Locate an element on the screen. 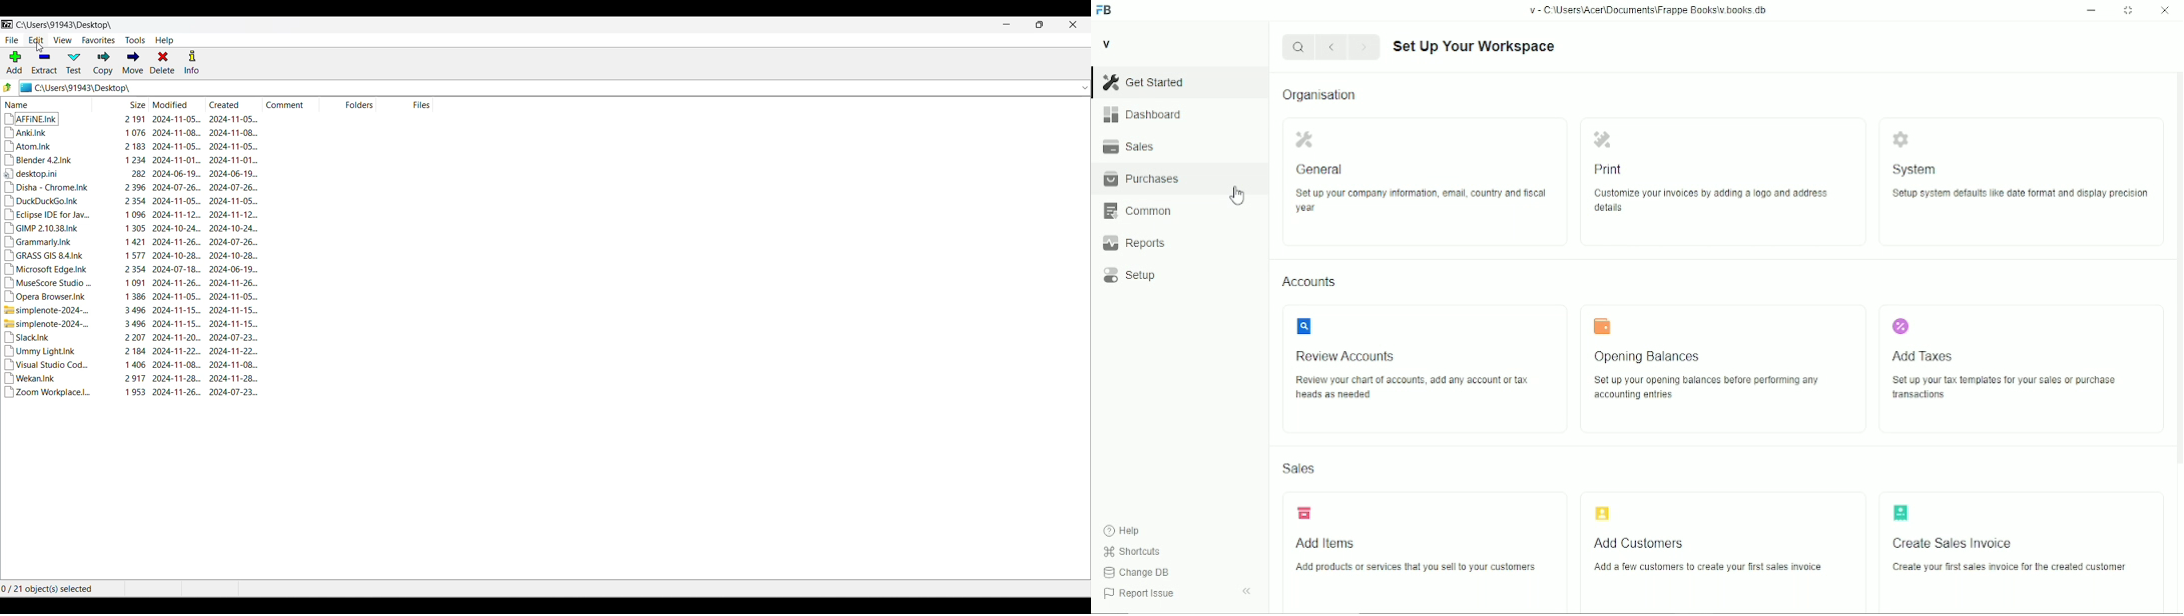 This screenshot has width=2184, height=616. Change DB is located at coordinates (1136, 571).